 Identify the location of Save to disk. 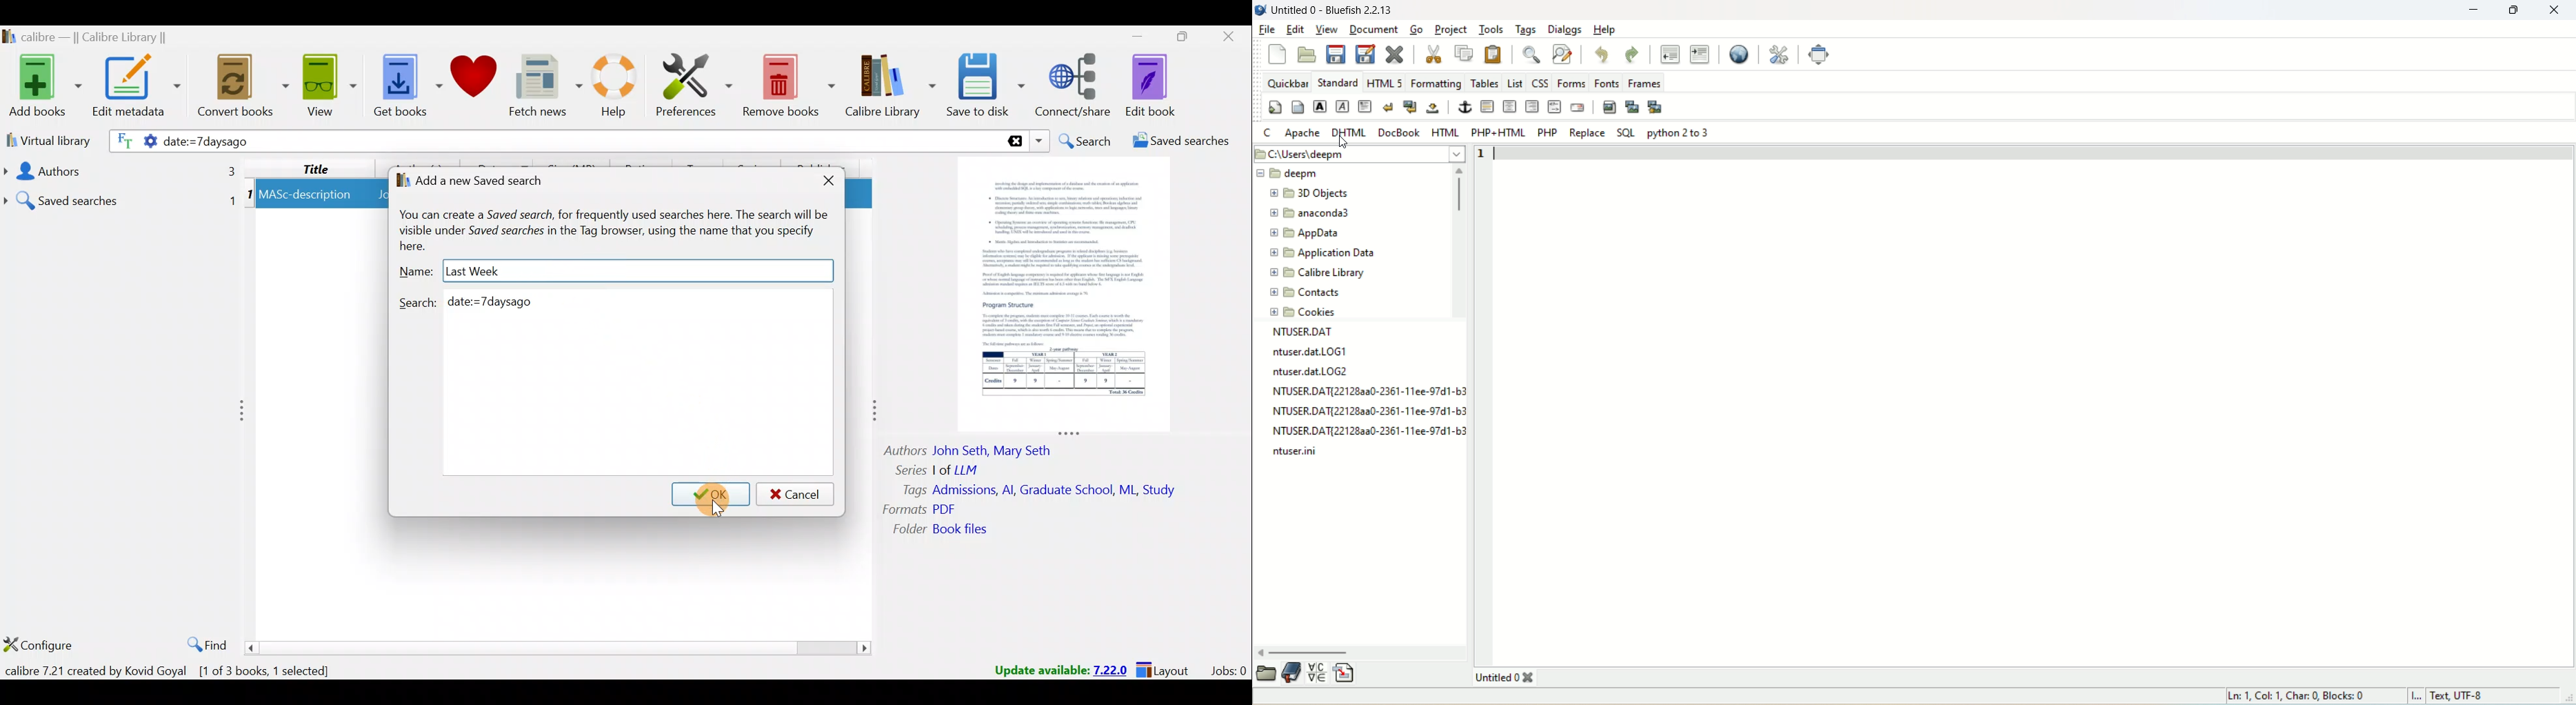
(988, 87).